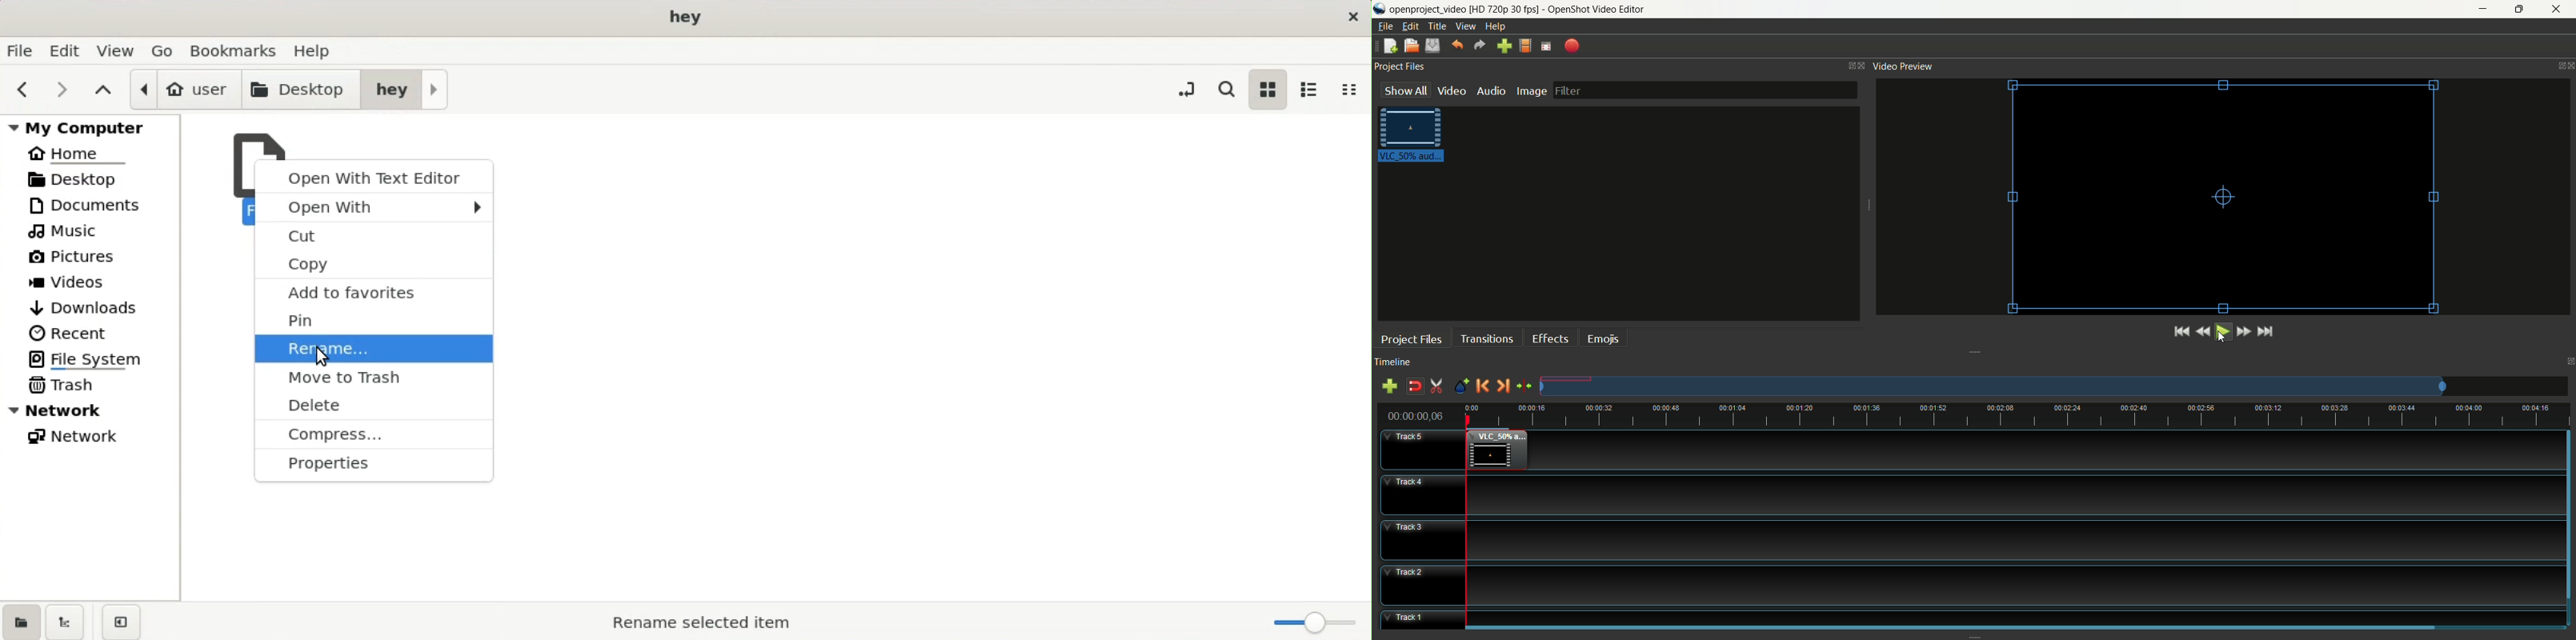 The width and height of the screenshot is (2576, 644). I want to click on disable snapping, so click(1415, 387).